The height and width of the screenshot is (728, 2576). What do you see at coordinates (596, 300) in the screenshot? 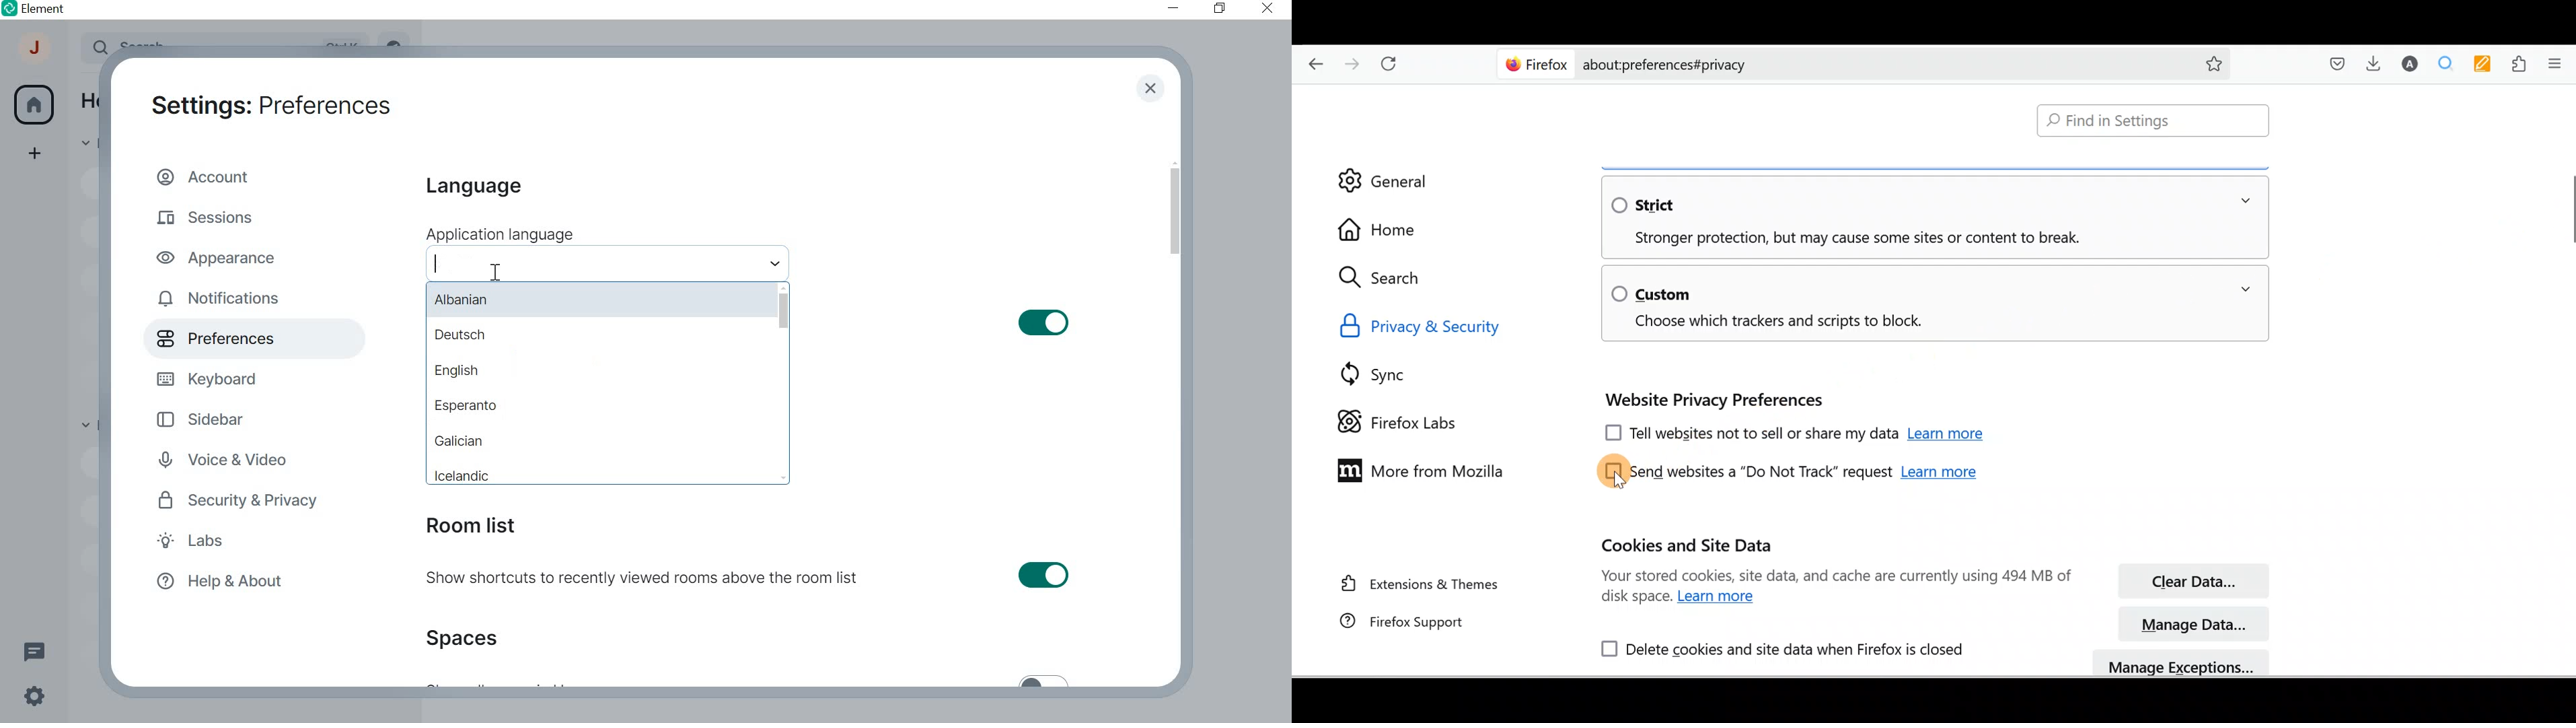
I see `ALBANIA` at bounding box center [596, 300].